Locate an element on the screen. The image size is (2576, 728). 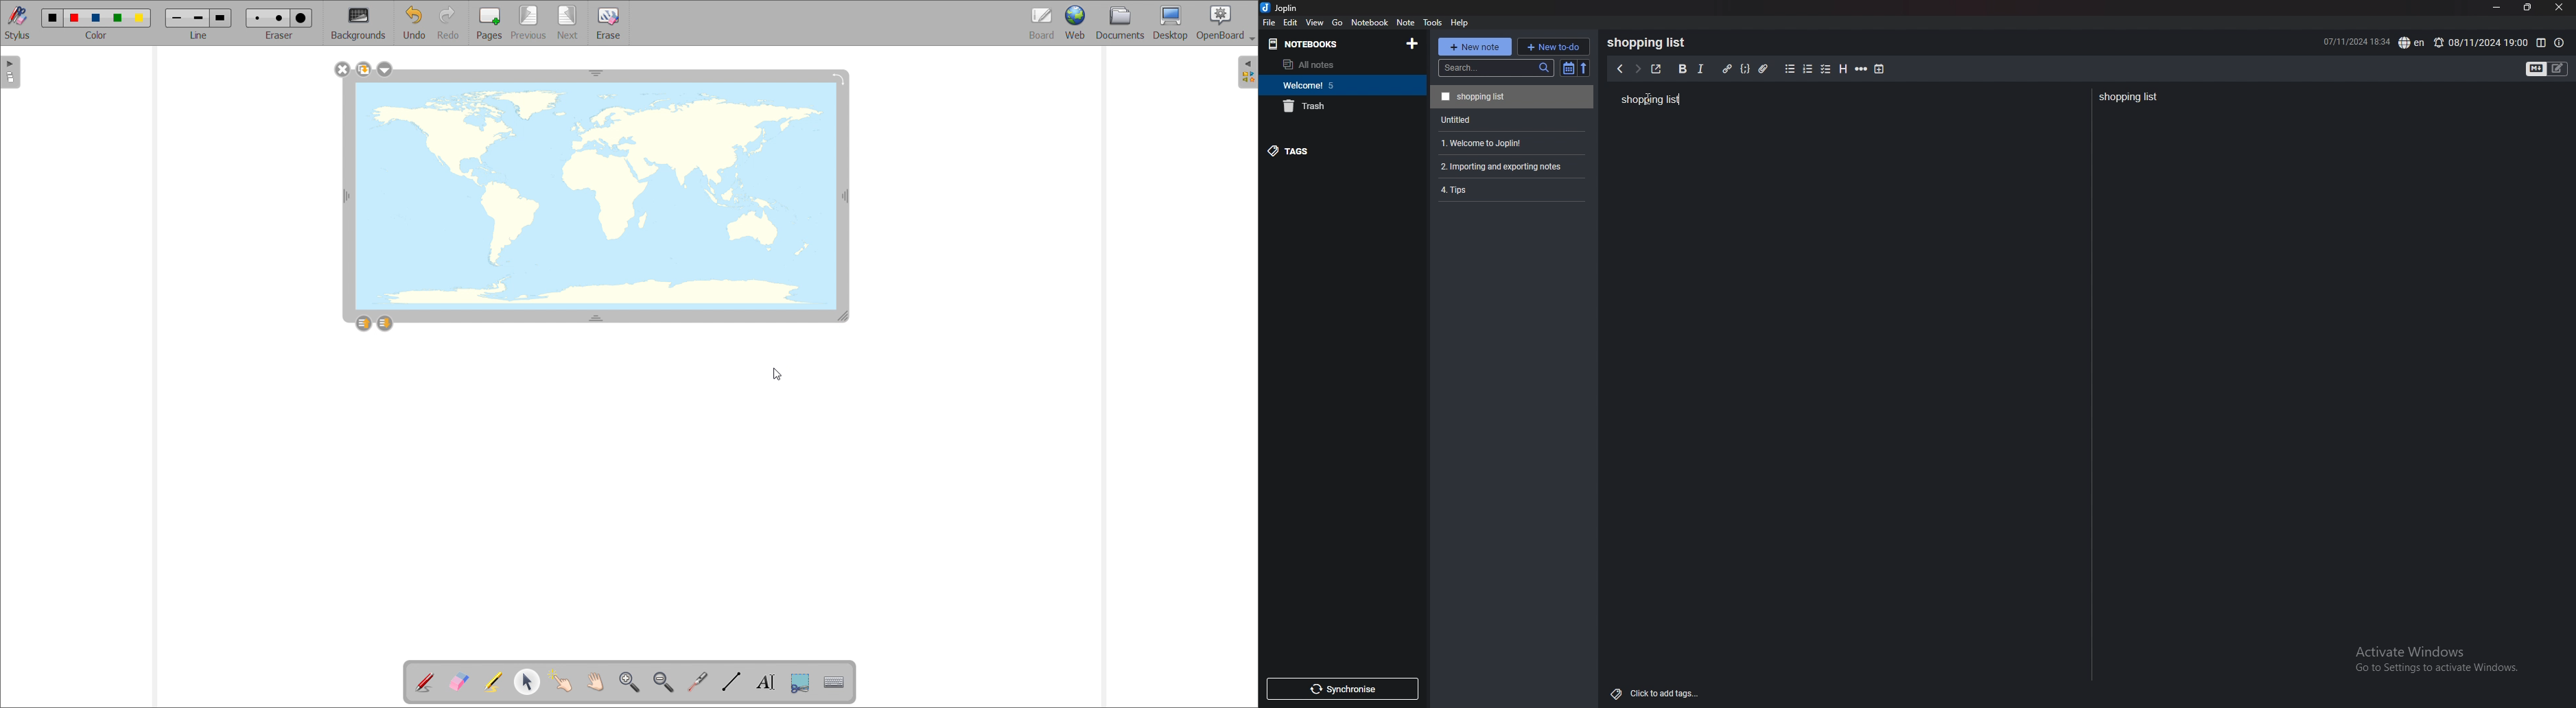
joplin is located at coordinates (1282, 8).